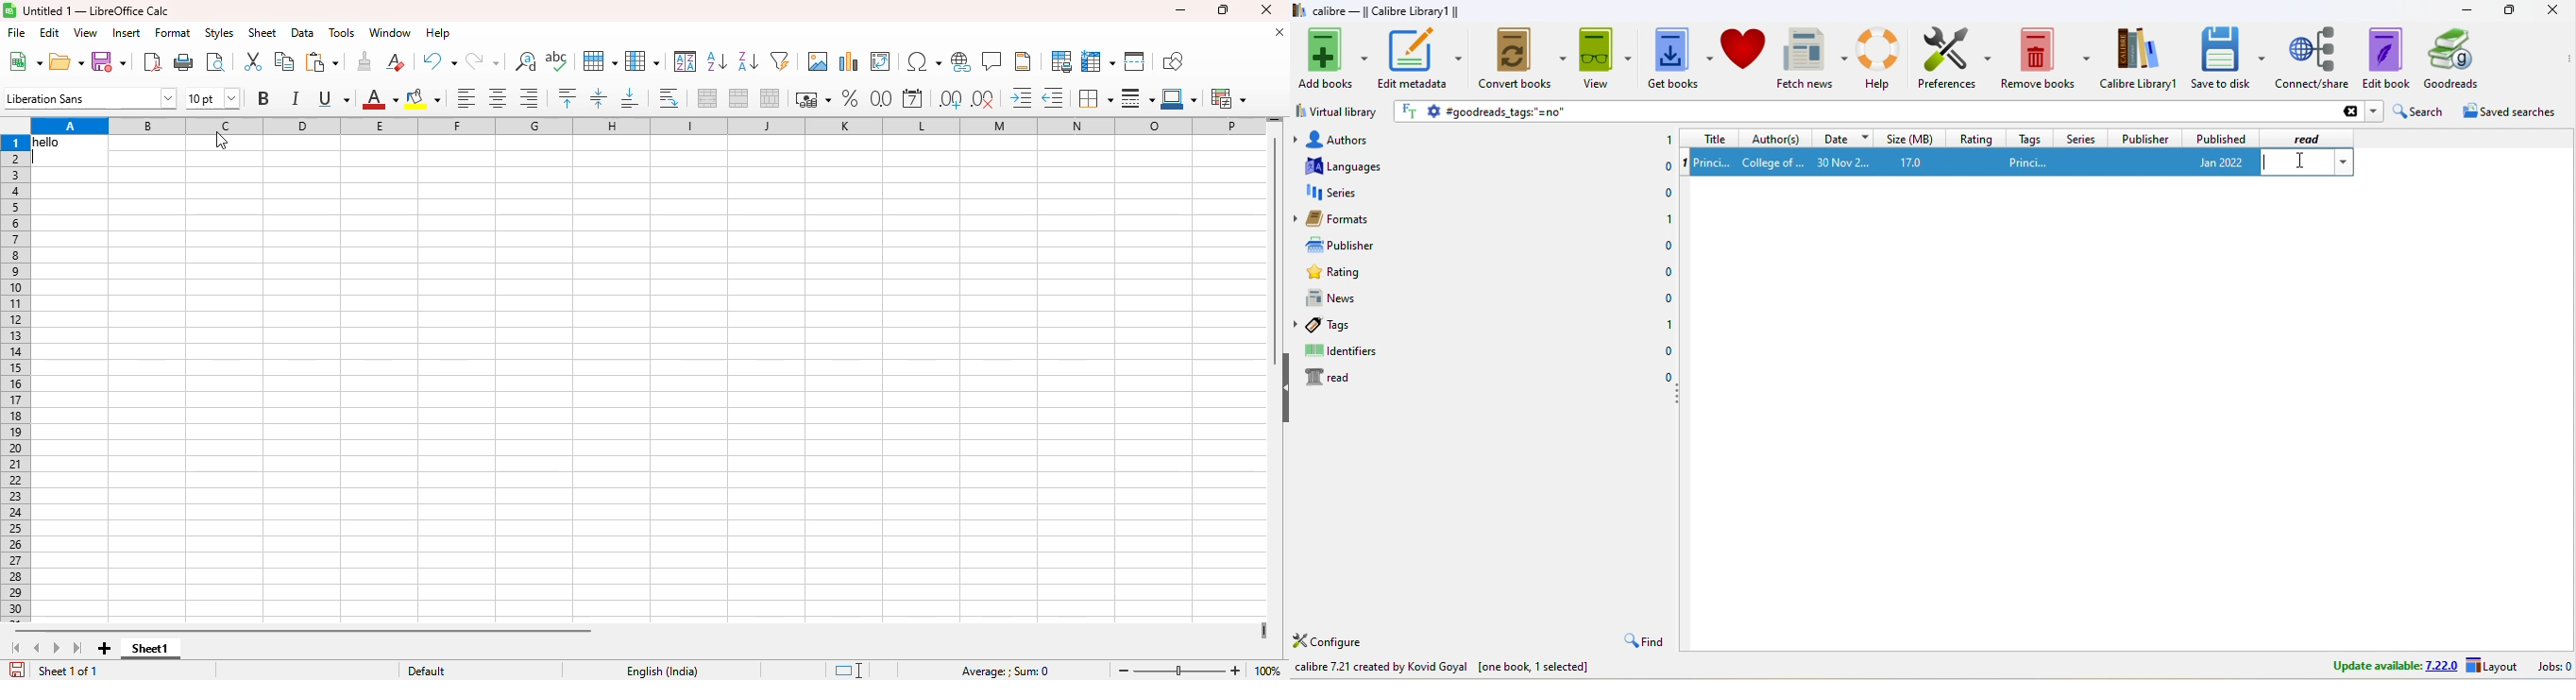  What do you see at coordinates (380, 98) in the screenshot?
I see `font color` at bounding box center [380, 98].